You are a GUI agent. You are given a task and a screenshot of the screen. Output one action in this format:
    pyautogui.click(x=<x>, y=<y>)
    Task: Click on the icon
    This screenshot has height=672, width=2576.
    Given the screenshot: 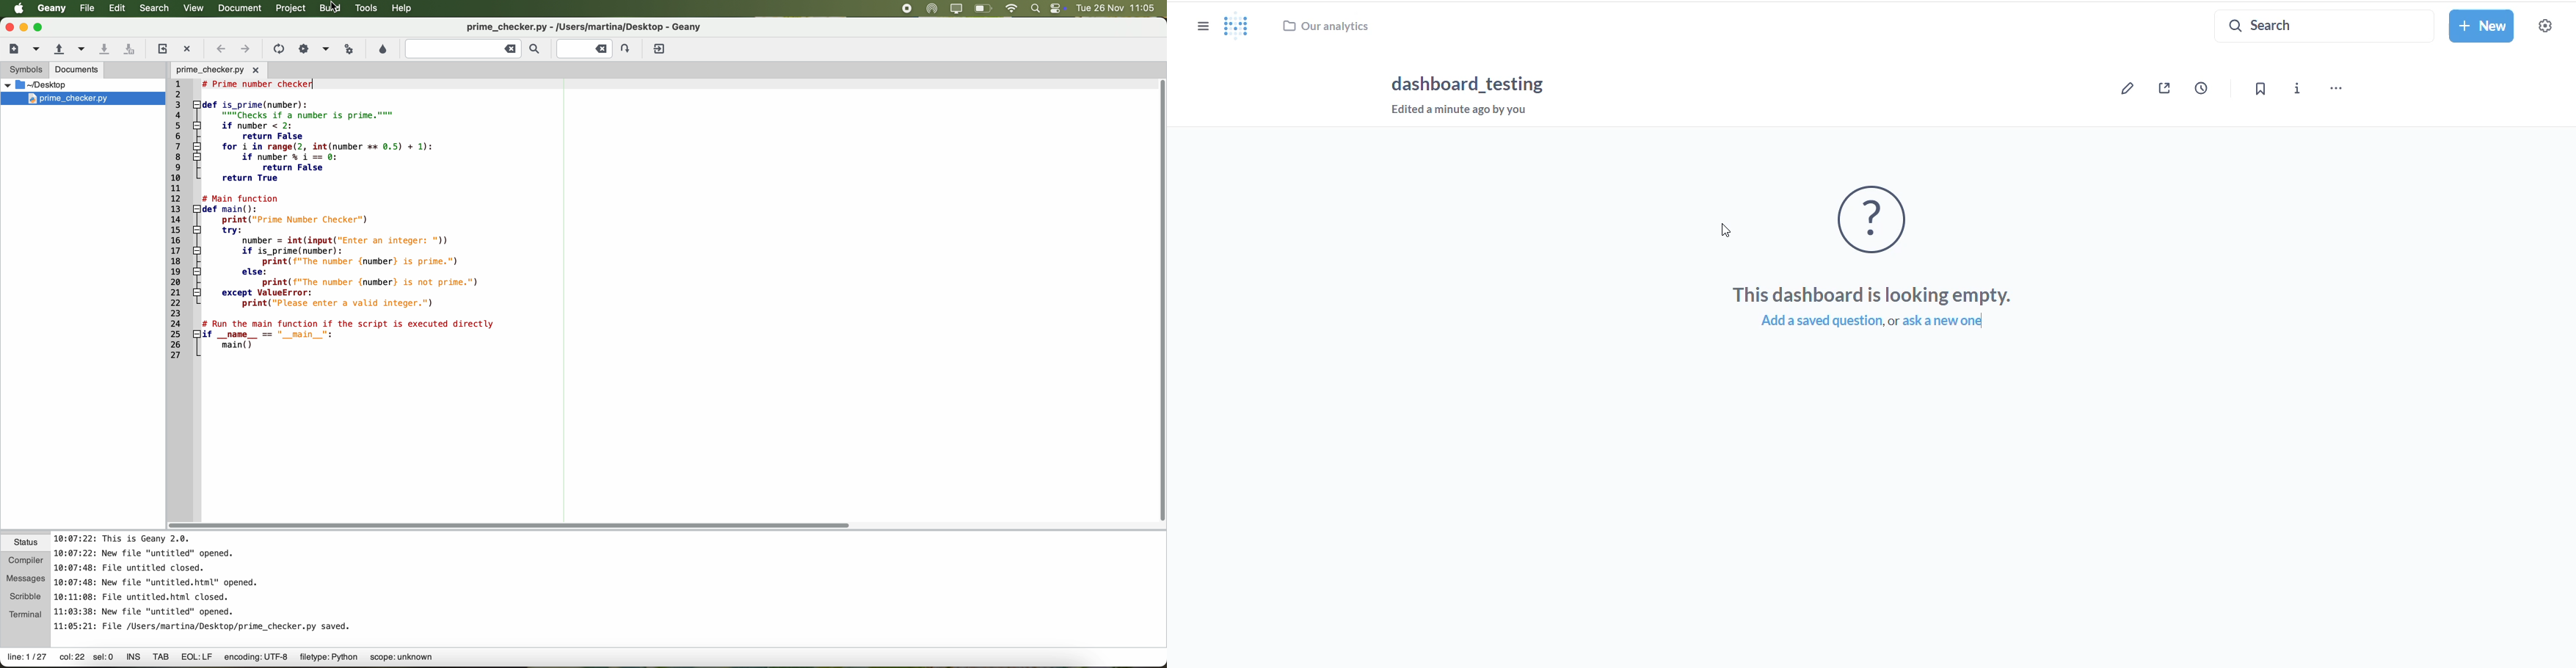 What is the action you would take?
    pyautogui.click(x=278, y=49)
    